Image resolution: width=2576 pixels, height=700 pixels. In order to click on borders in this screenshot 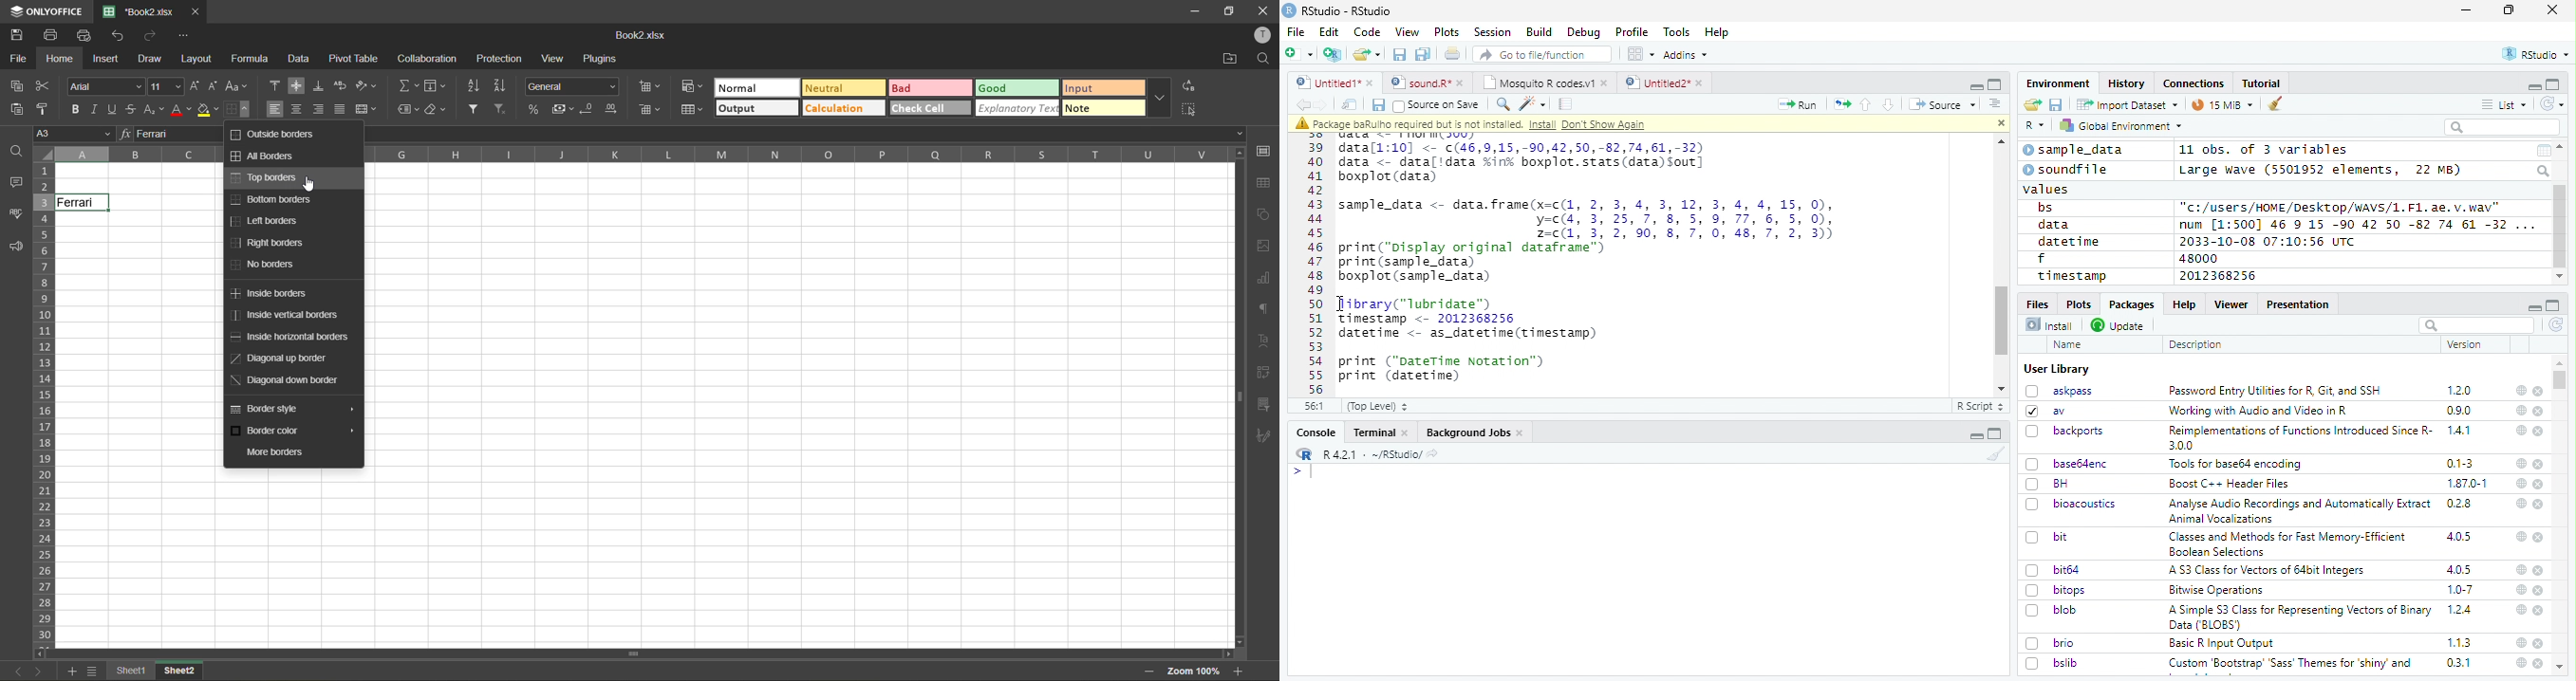, I will do `click(238, 109)`.